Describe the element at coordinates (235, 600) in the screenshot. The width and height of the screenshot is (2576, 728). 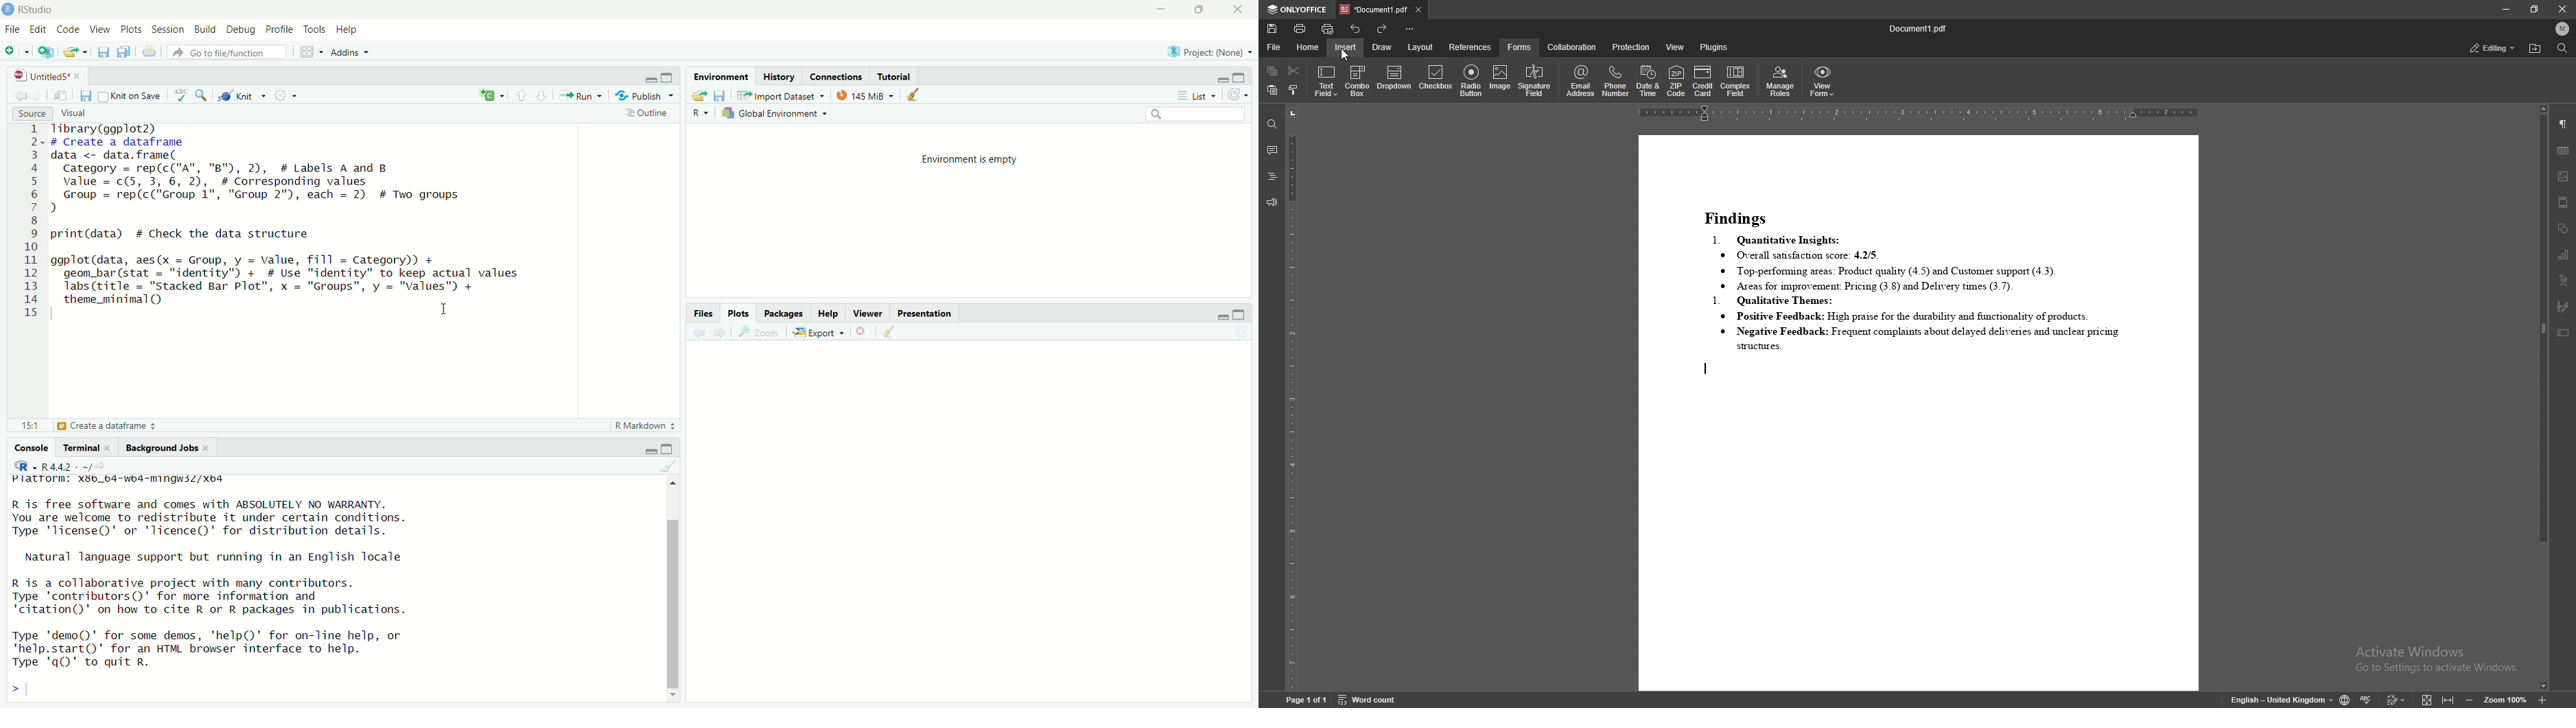
I see `R is free software and comes with ABSOLUTELY NO WARRANTY.

You are welcome to redistribute it under certain conditions.

Type "license" or 'licence()' for distribution details.
Natural language support but running in an English locale

R is a collaborative project with many contributors.

Type 'contributors()' for more information and

'citation()' on how to cite R or R packages in publications.

Type 'demo()' for some demos, 'help()' for on-line help, or

*help.start()' for an HTML browser interface to help.

Type 'gQ' to quit R.

>` at that location.